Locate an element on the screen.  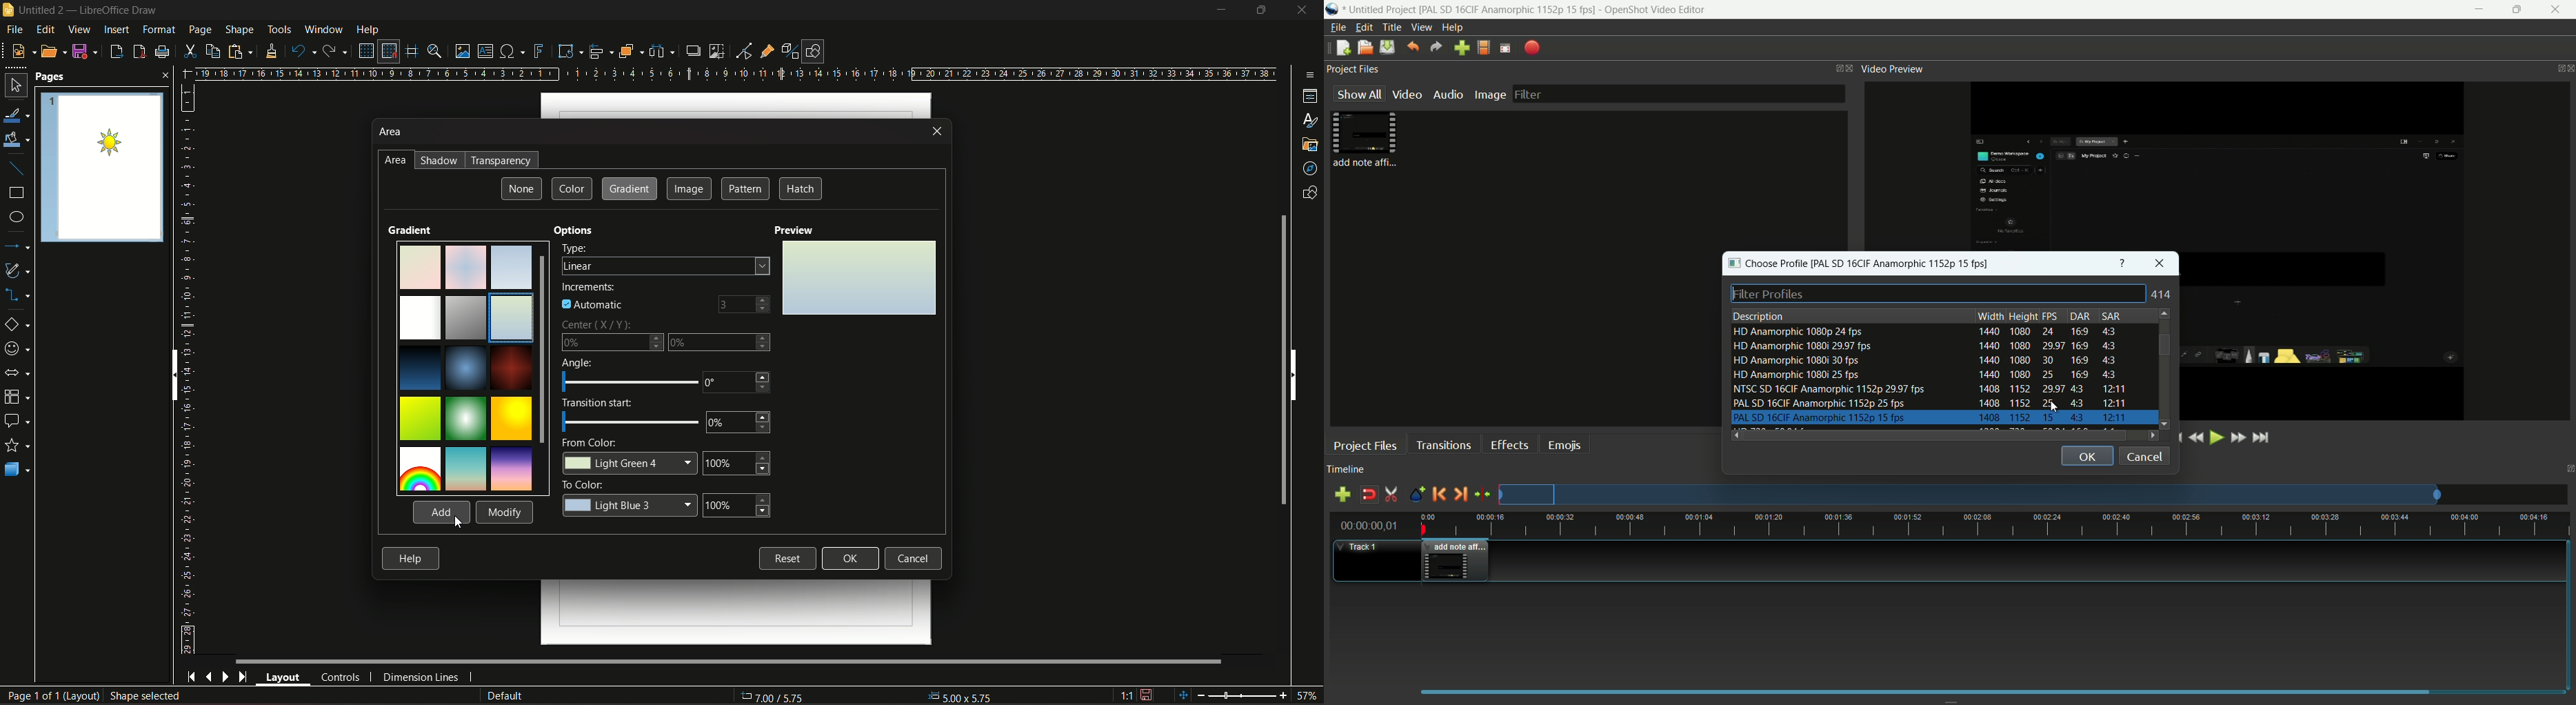
redo is located at coordinates (1434, 48).